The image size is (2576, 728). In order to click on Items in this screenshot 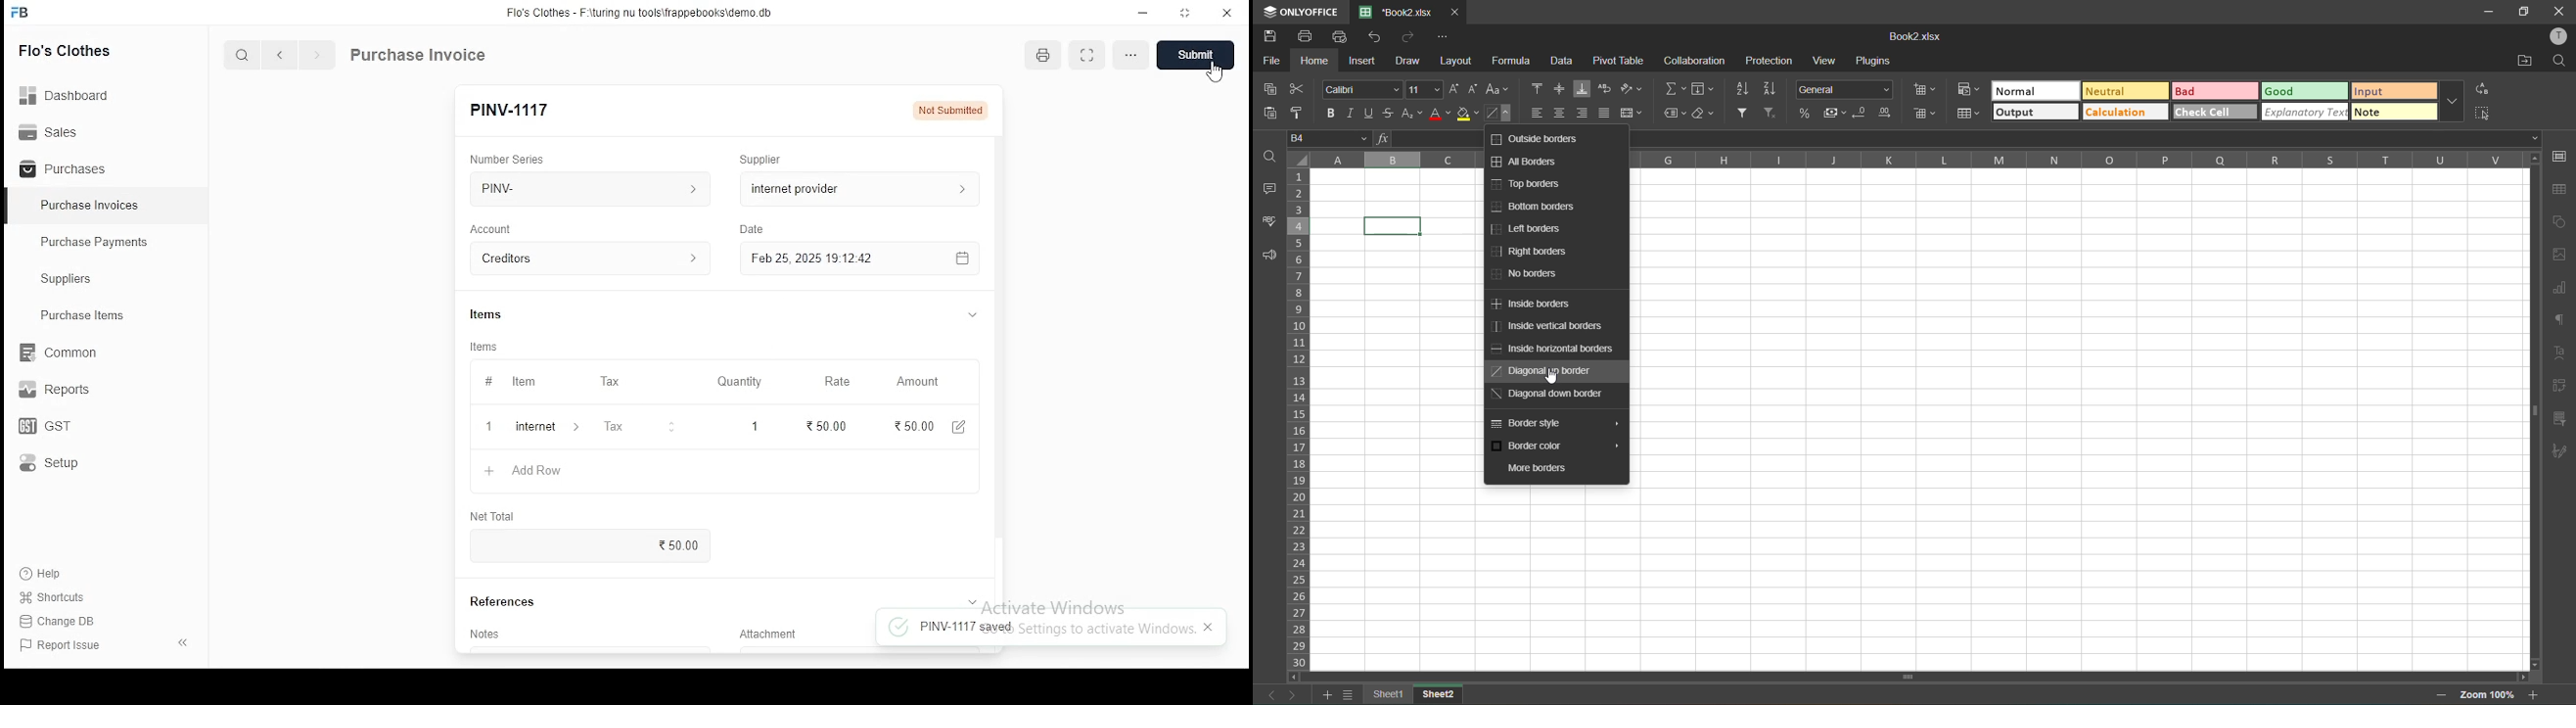, I will do `click(484, 347)`.